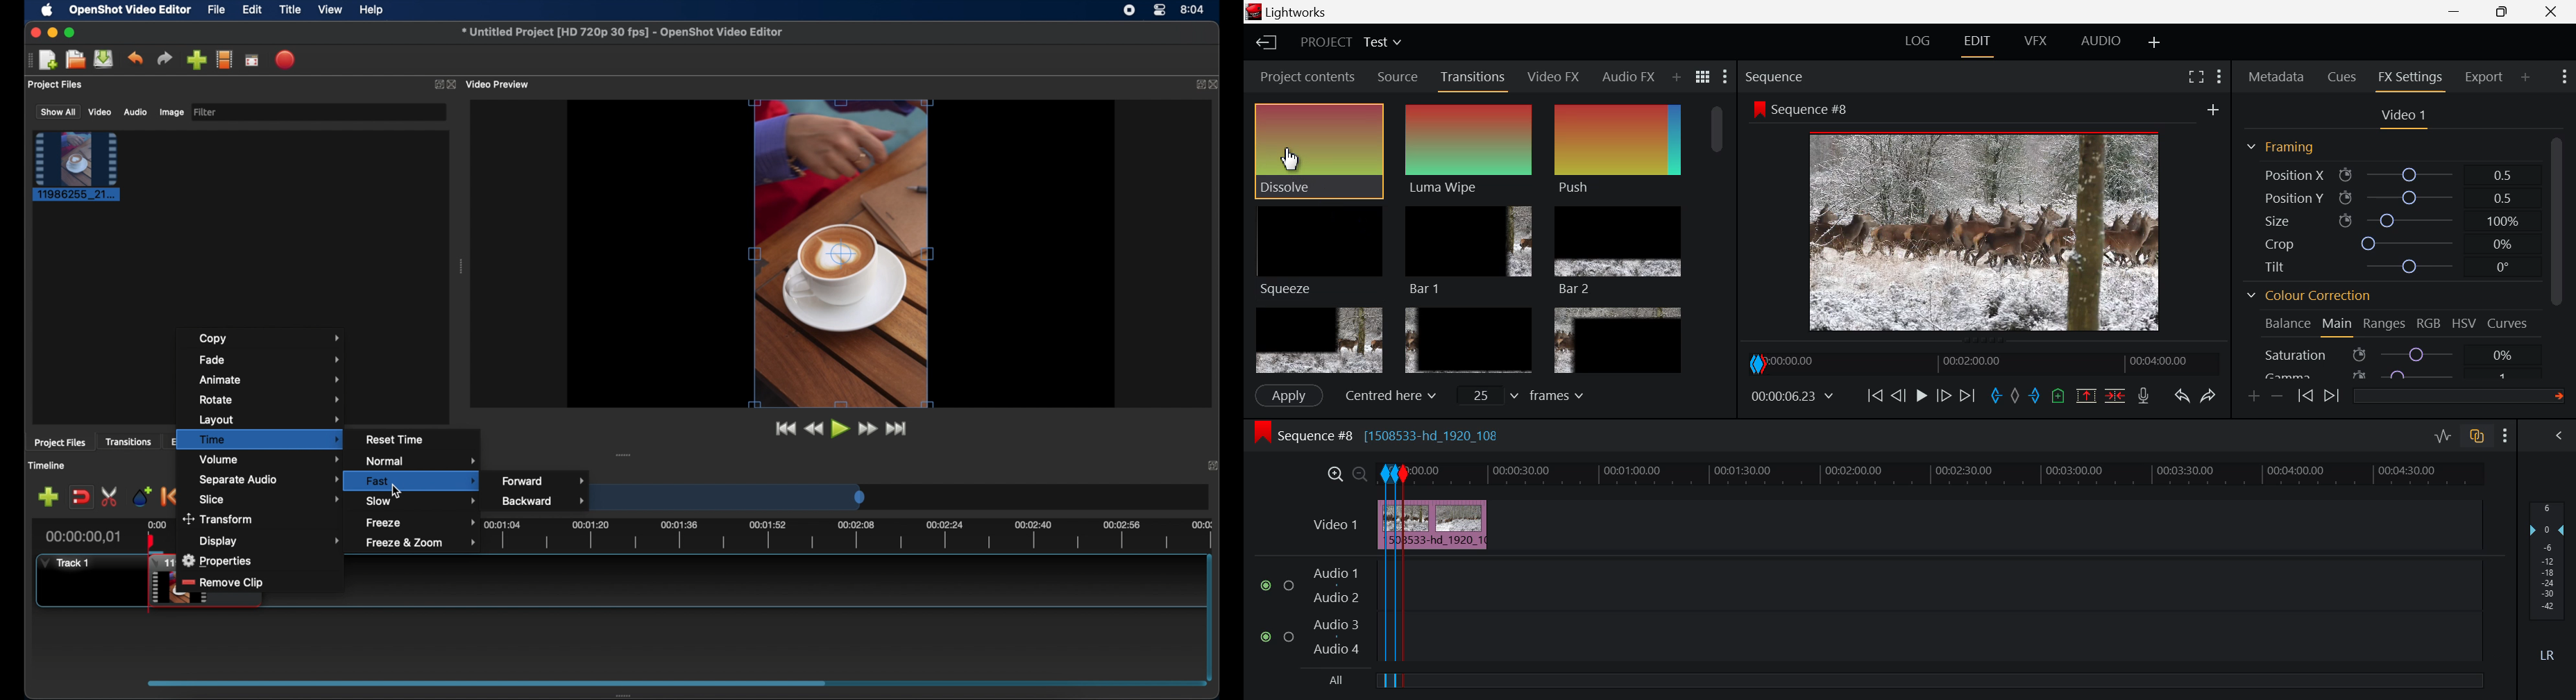  I want to click on Audio FX, so click(1627, 78).